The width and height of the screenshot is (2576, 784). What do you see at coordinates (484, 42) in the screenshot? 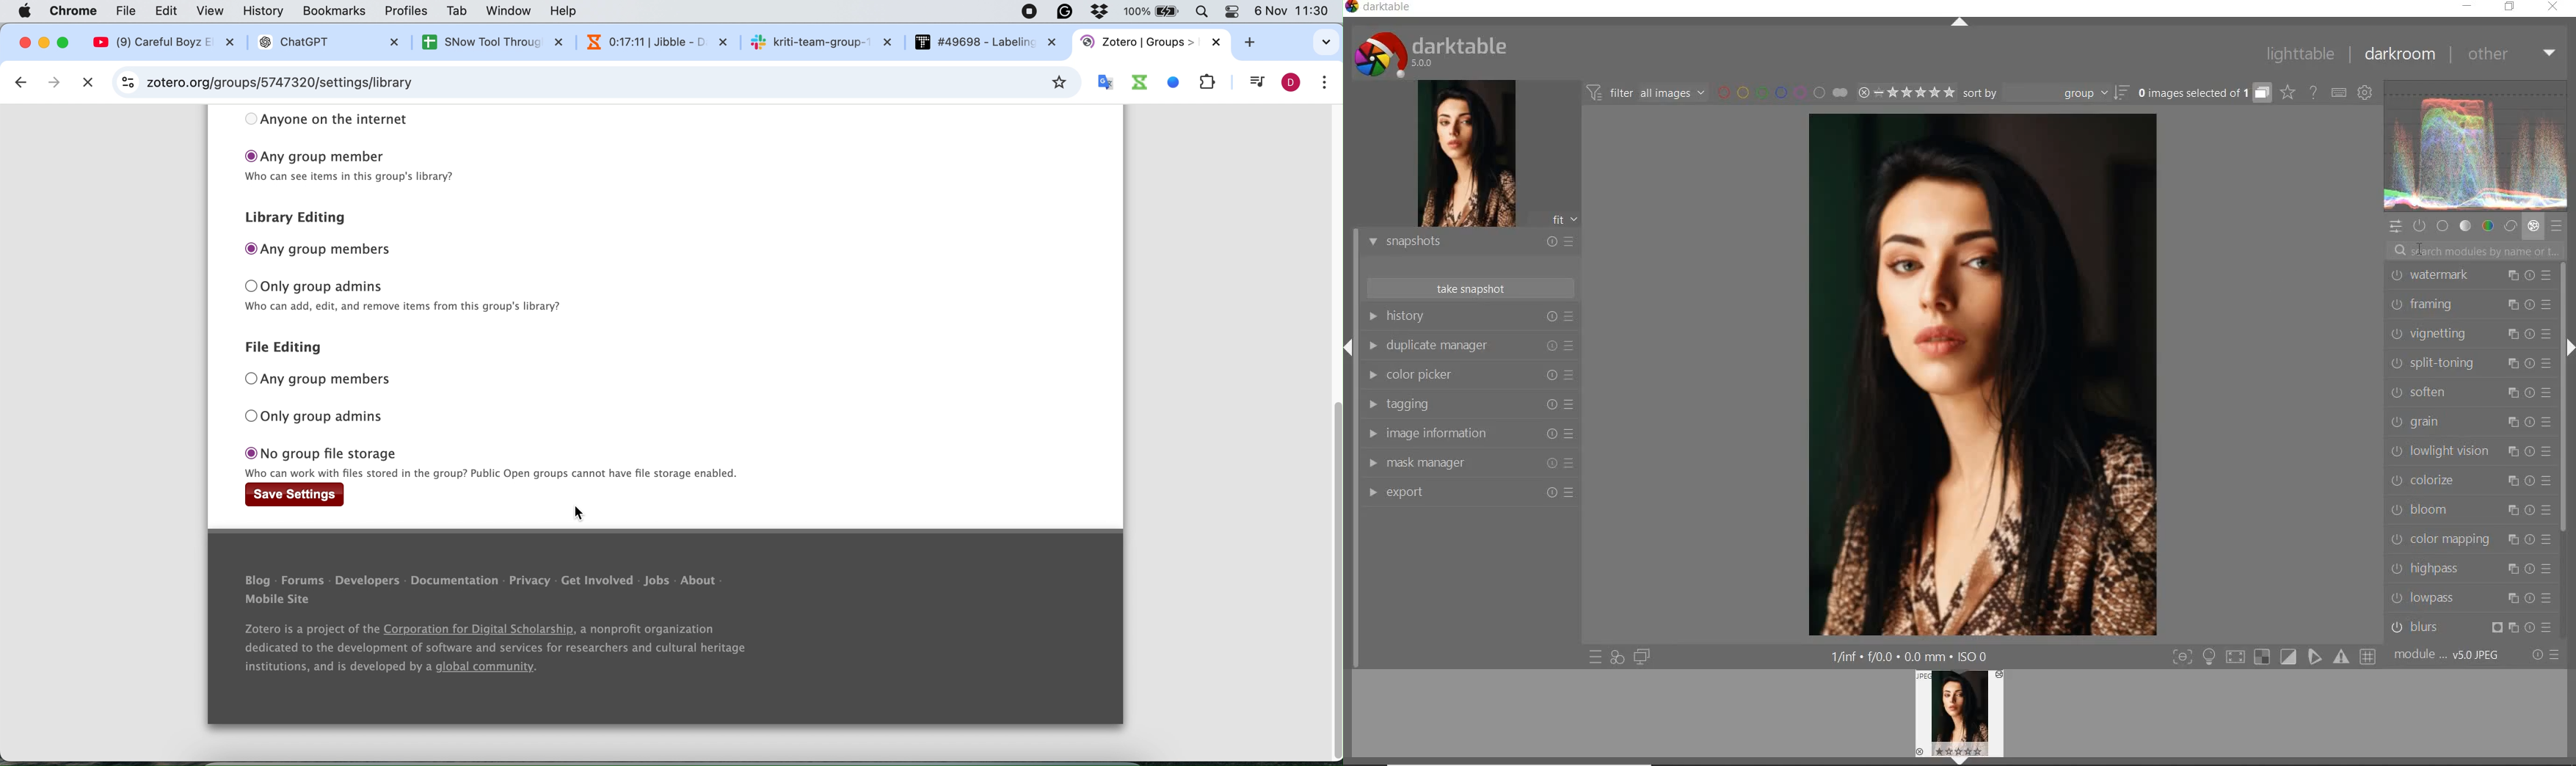
I see `SNow Tool Throuc  X` at bounding box center [484, 42].